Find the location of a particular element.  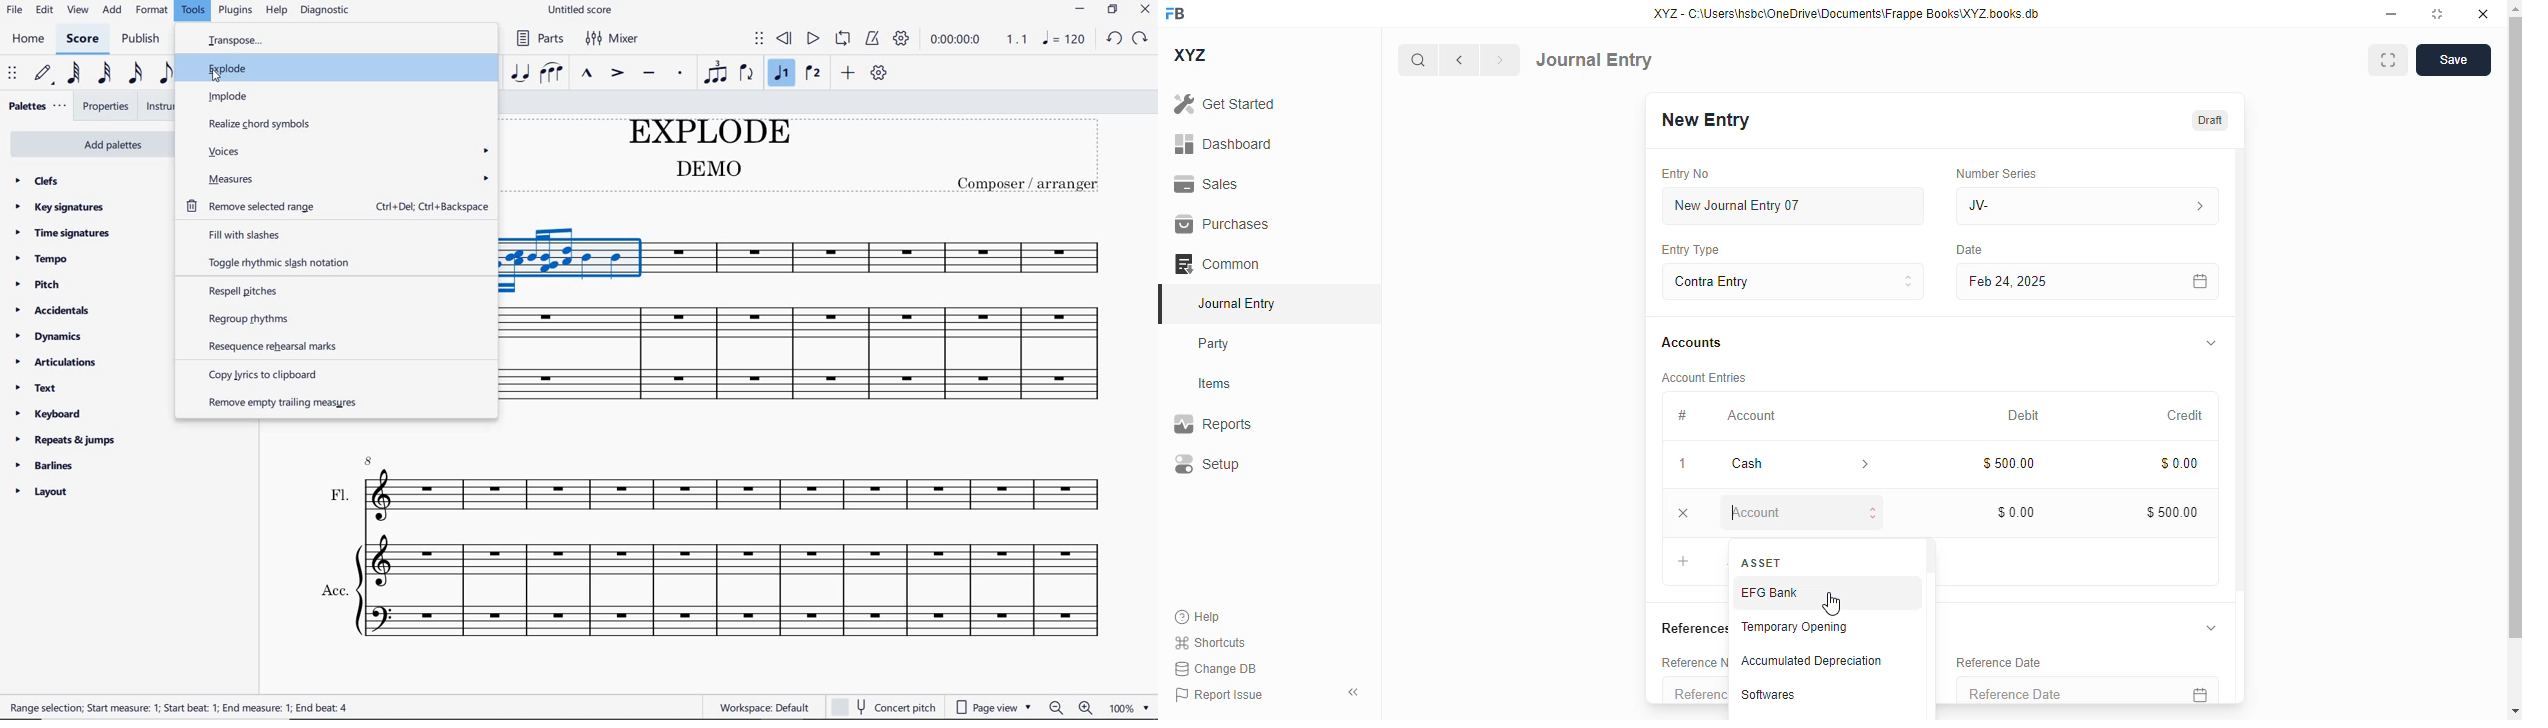

add palettes is located at coordinates (87, 145).